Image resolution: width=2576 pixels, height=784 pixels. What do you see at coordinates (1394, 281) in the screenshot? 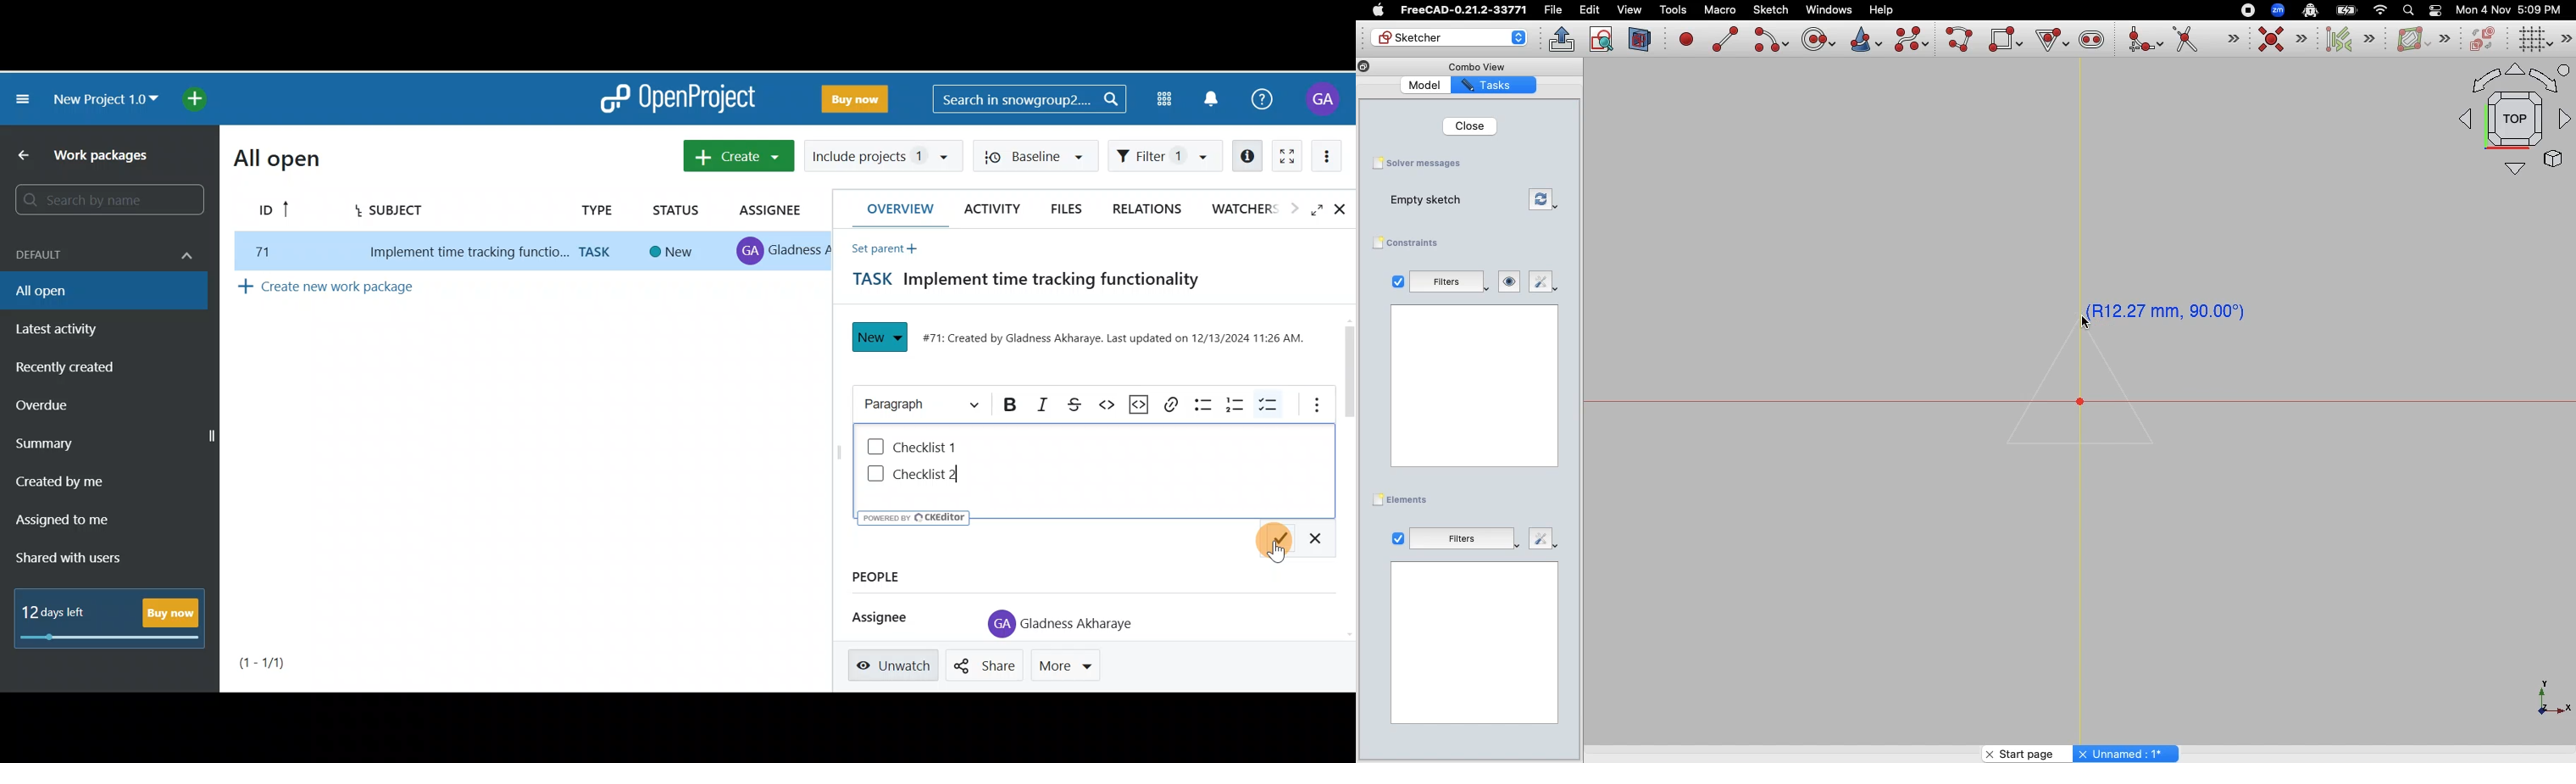
I see `Checkbox` at bounding box center [1394, 281].